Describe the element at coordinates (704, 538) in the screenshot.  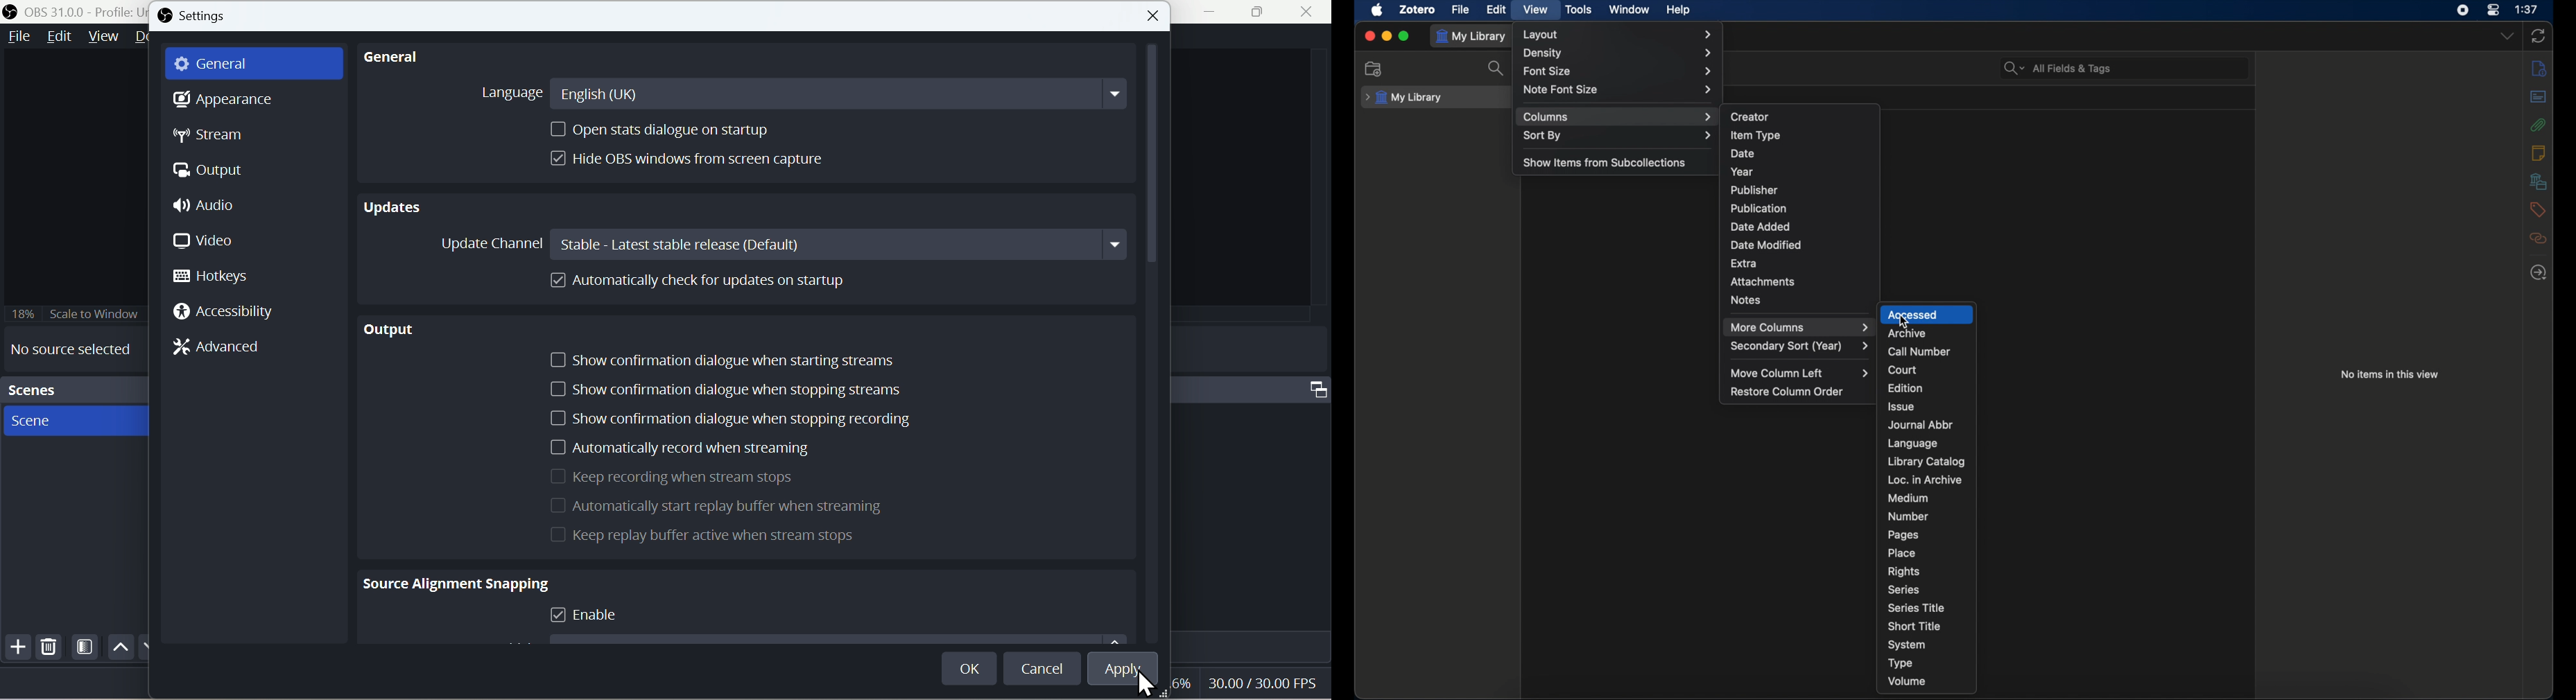
I see `Keep Replay for active when is stream stops` at that location.